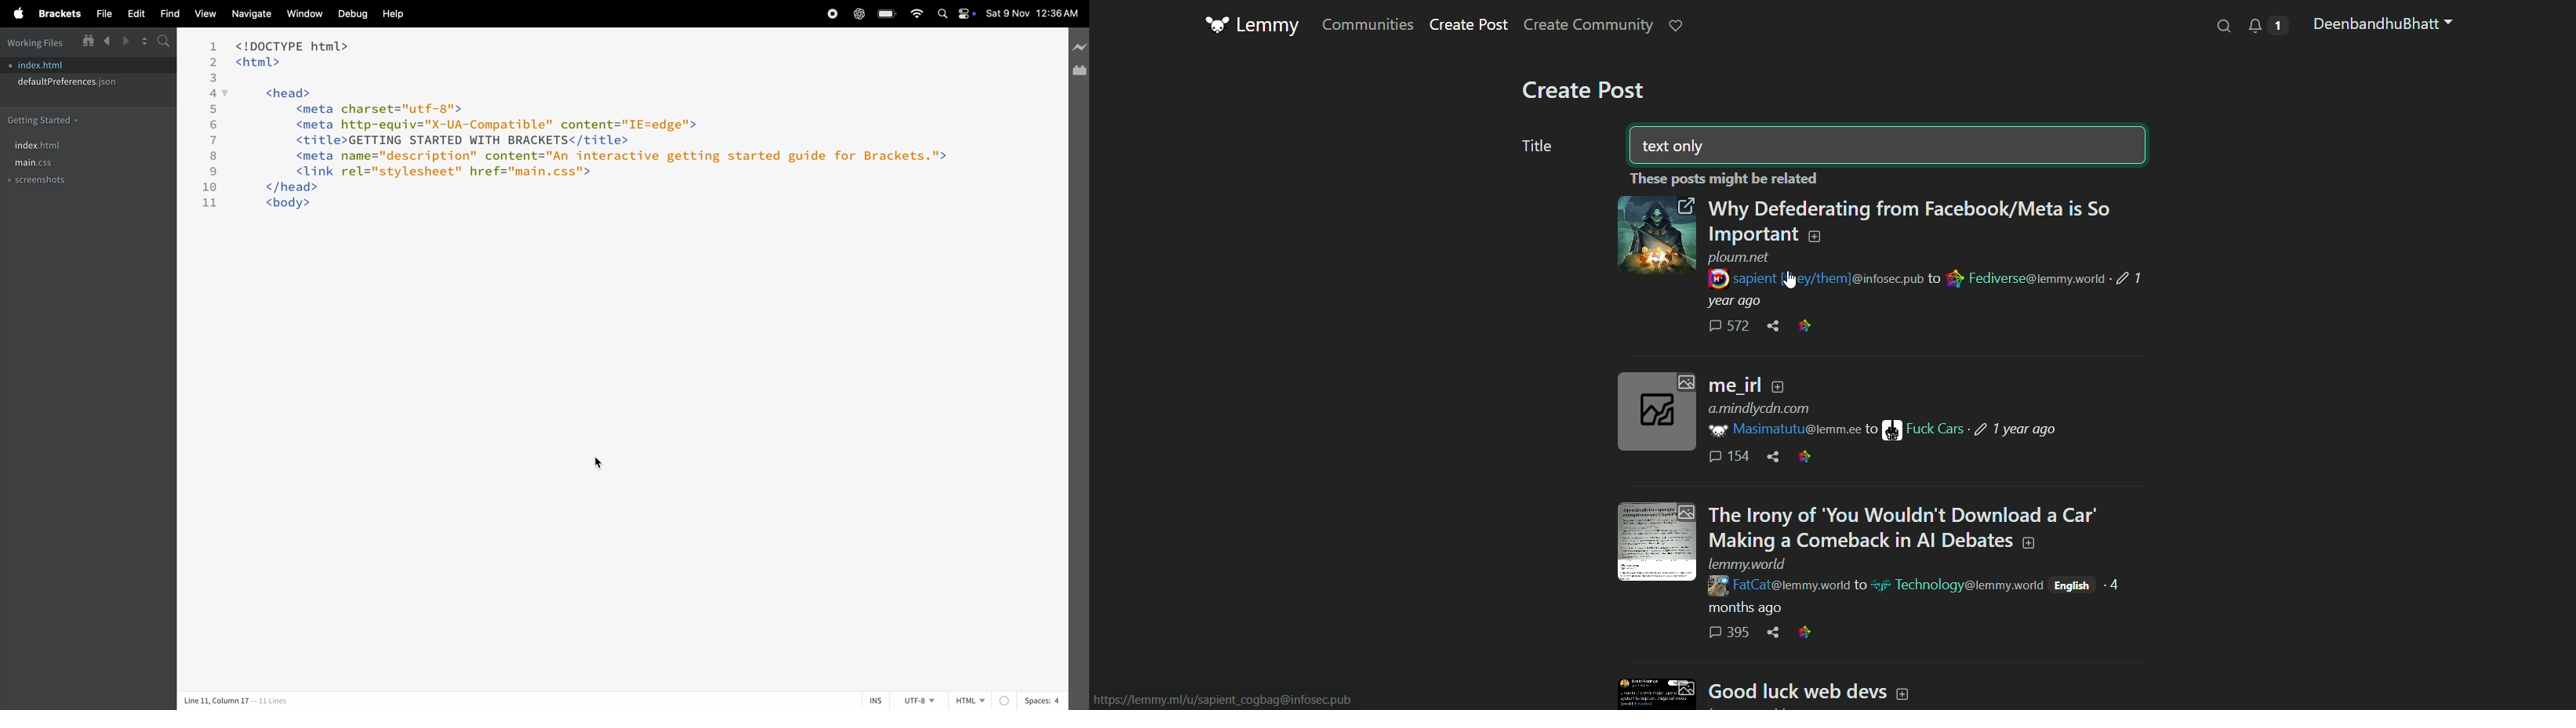 This screenshot has height=728, width=2576. What do you see at coordinates (20, 14) in the screenshot?
I see `apple menu` at bounding box center [20, 14].